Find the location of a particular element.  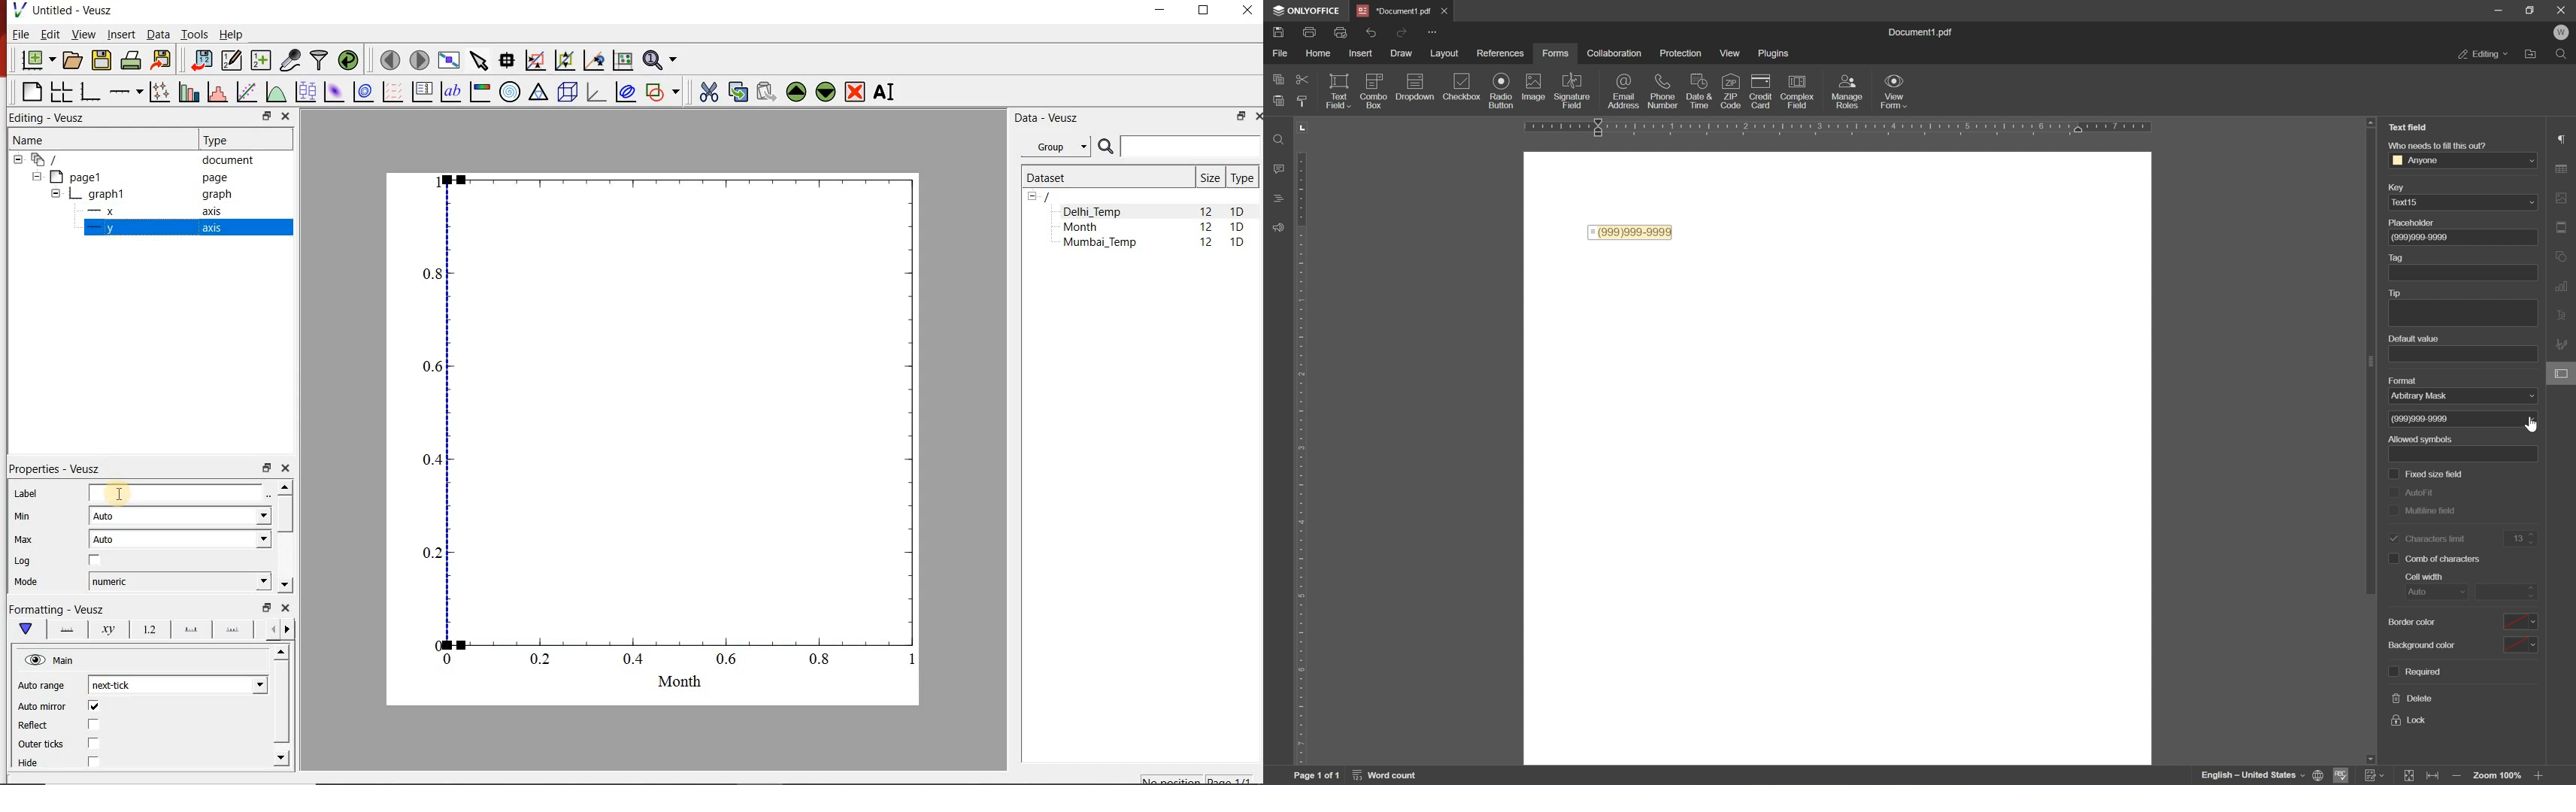

check/uncheck is located at coordinates (95, 561).